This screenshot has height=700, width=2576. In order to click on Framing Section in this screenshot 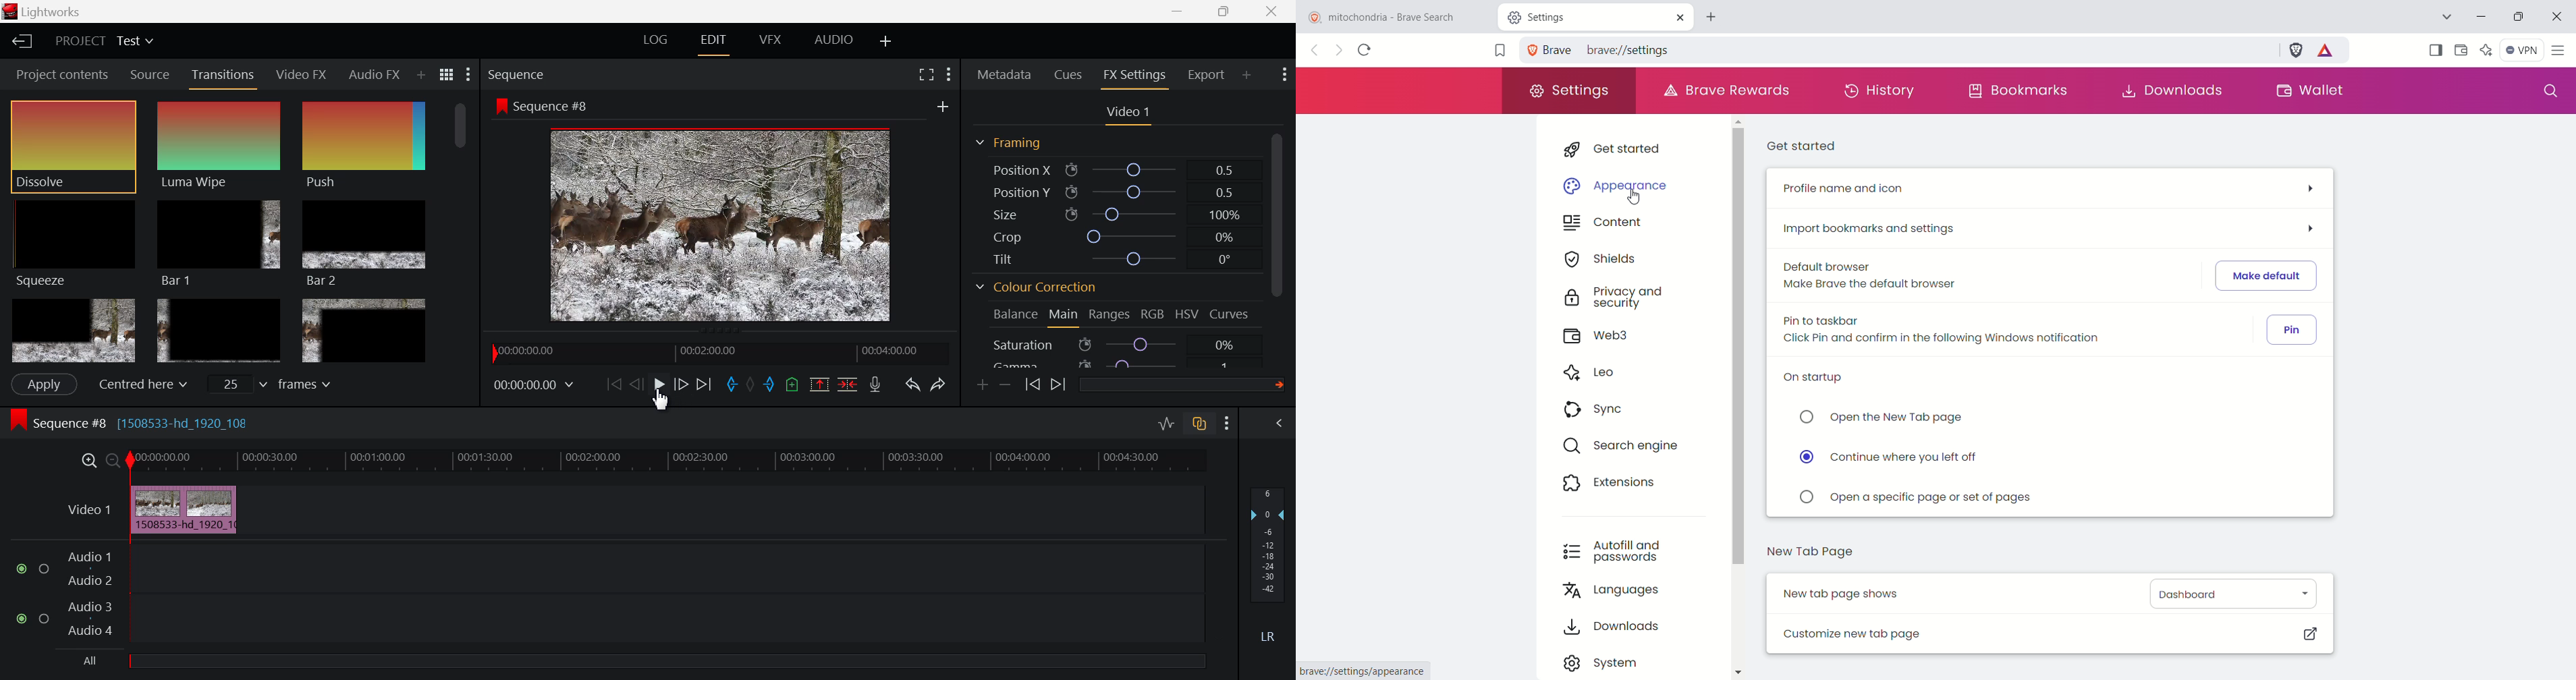, I will do `click(1008, 144)`.